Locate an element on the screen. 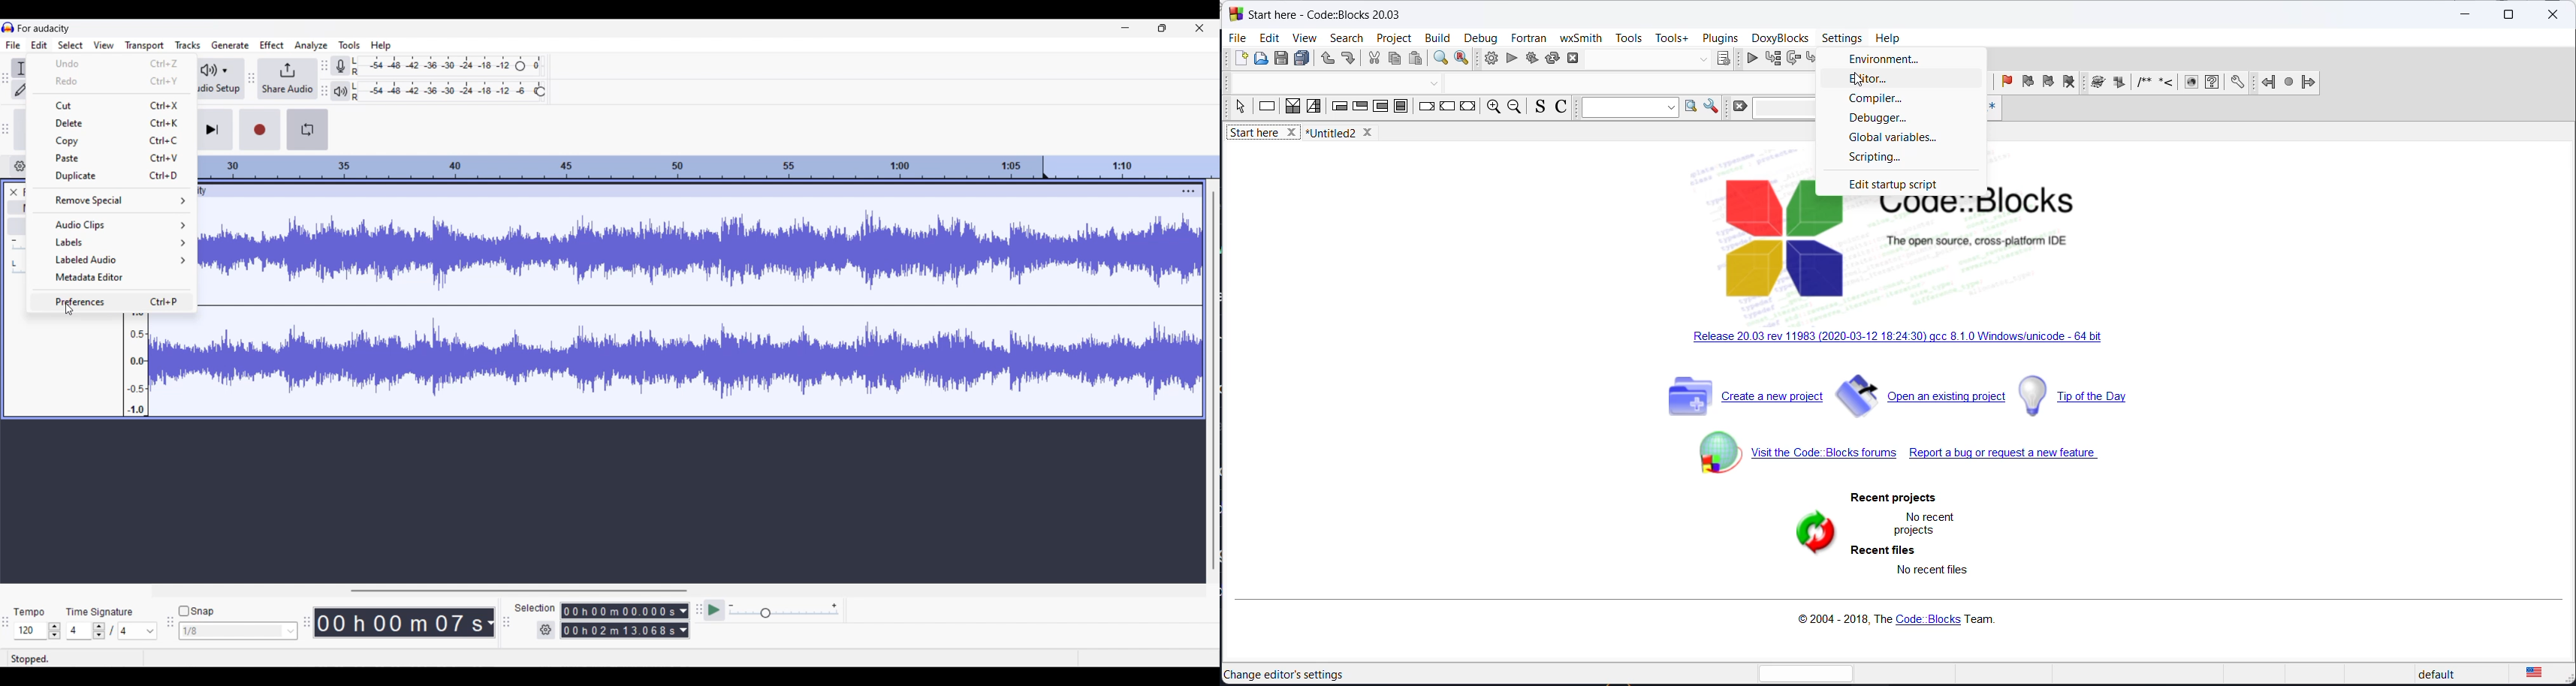  DoxyBlocks is located at coordinates (1778, 38).